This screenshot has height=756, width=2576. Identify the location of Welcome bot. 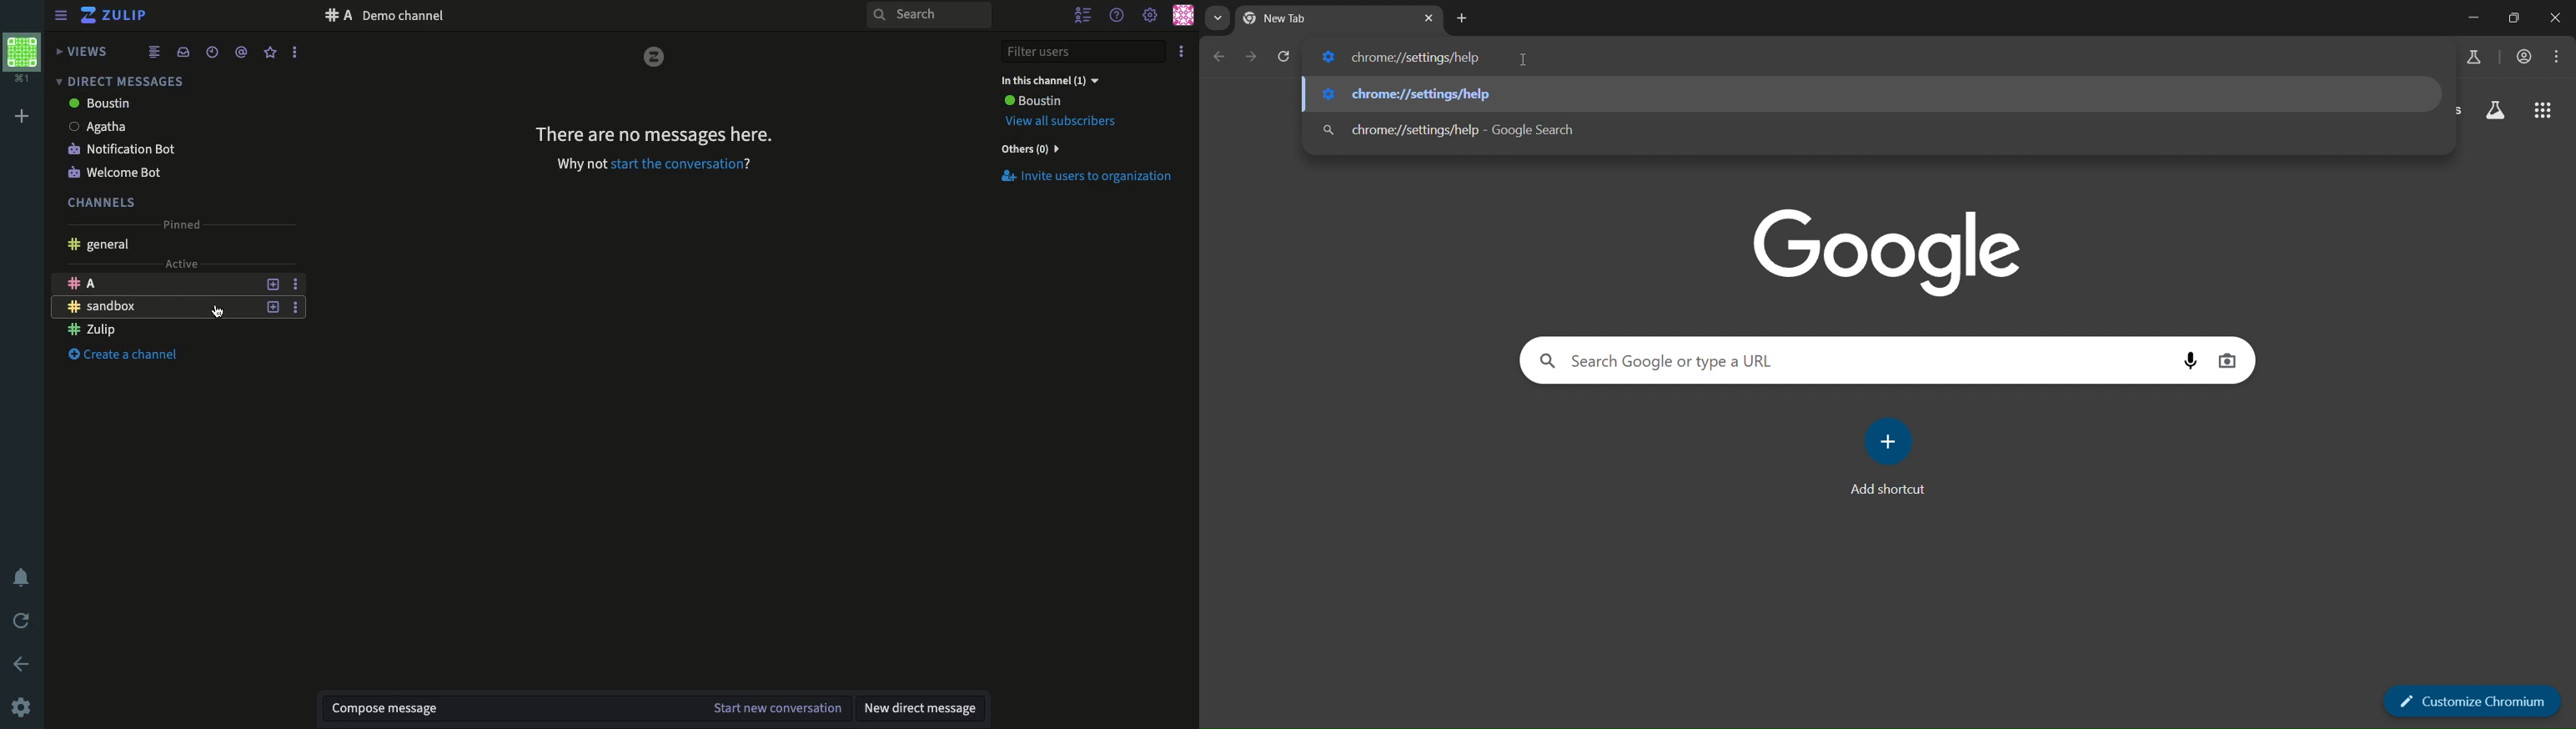
(158, 171).